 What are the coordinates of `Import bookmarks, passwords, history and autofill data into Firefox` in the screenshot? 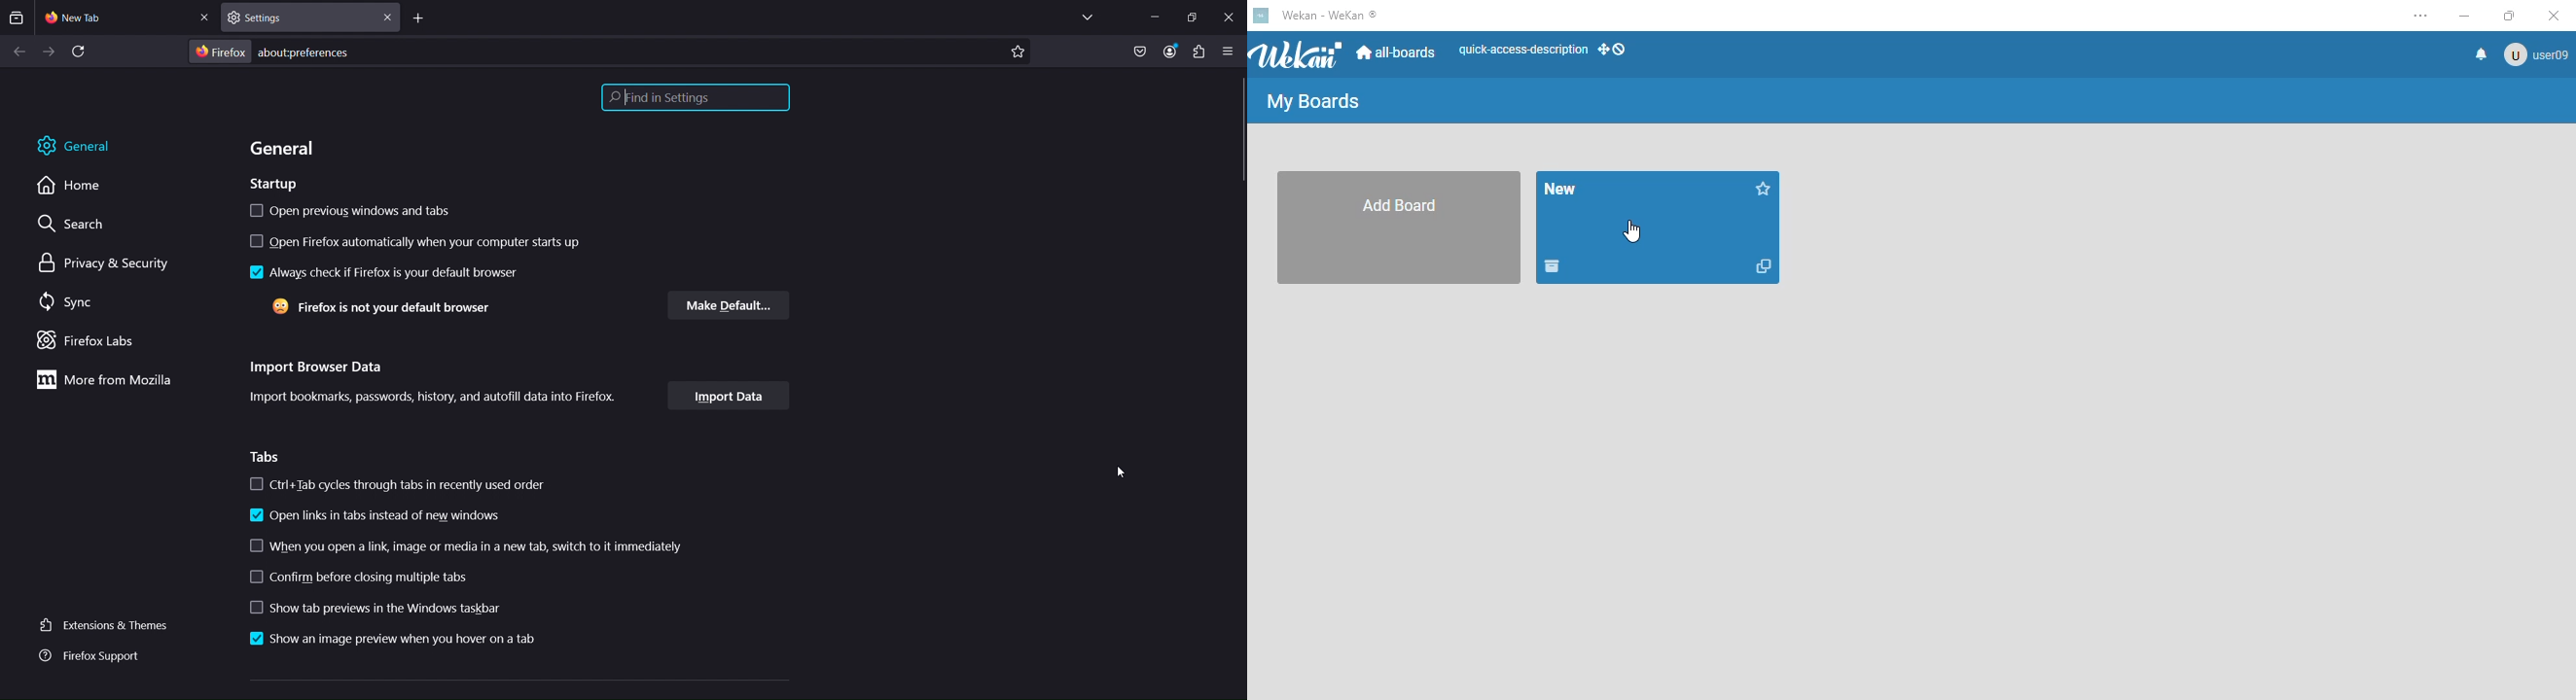 It's located at (437, 397).